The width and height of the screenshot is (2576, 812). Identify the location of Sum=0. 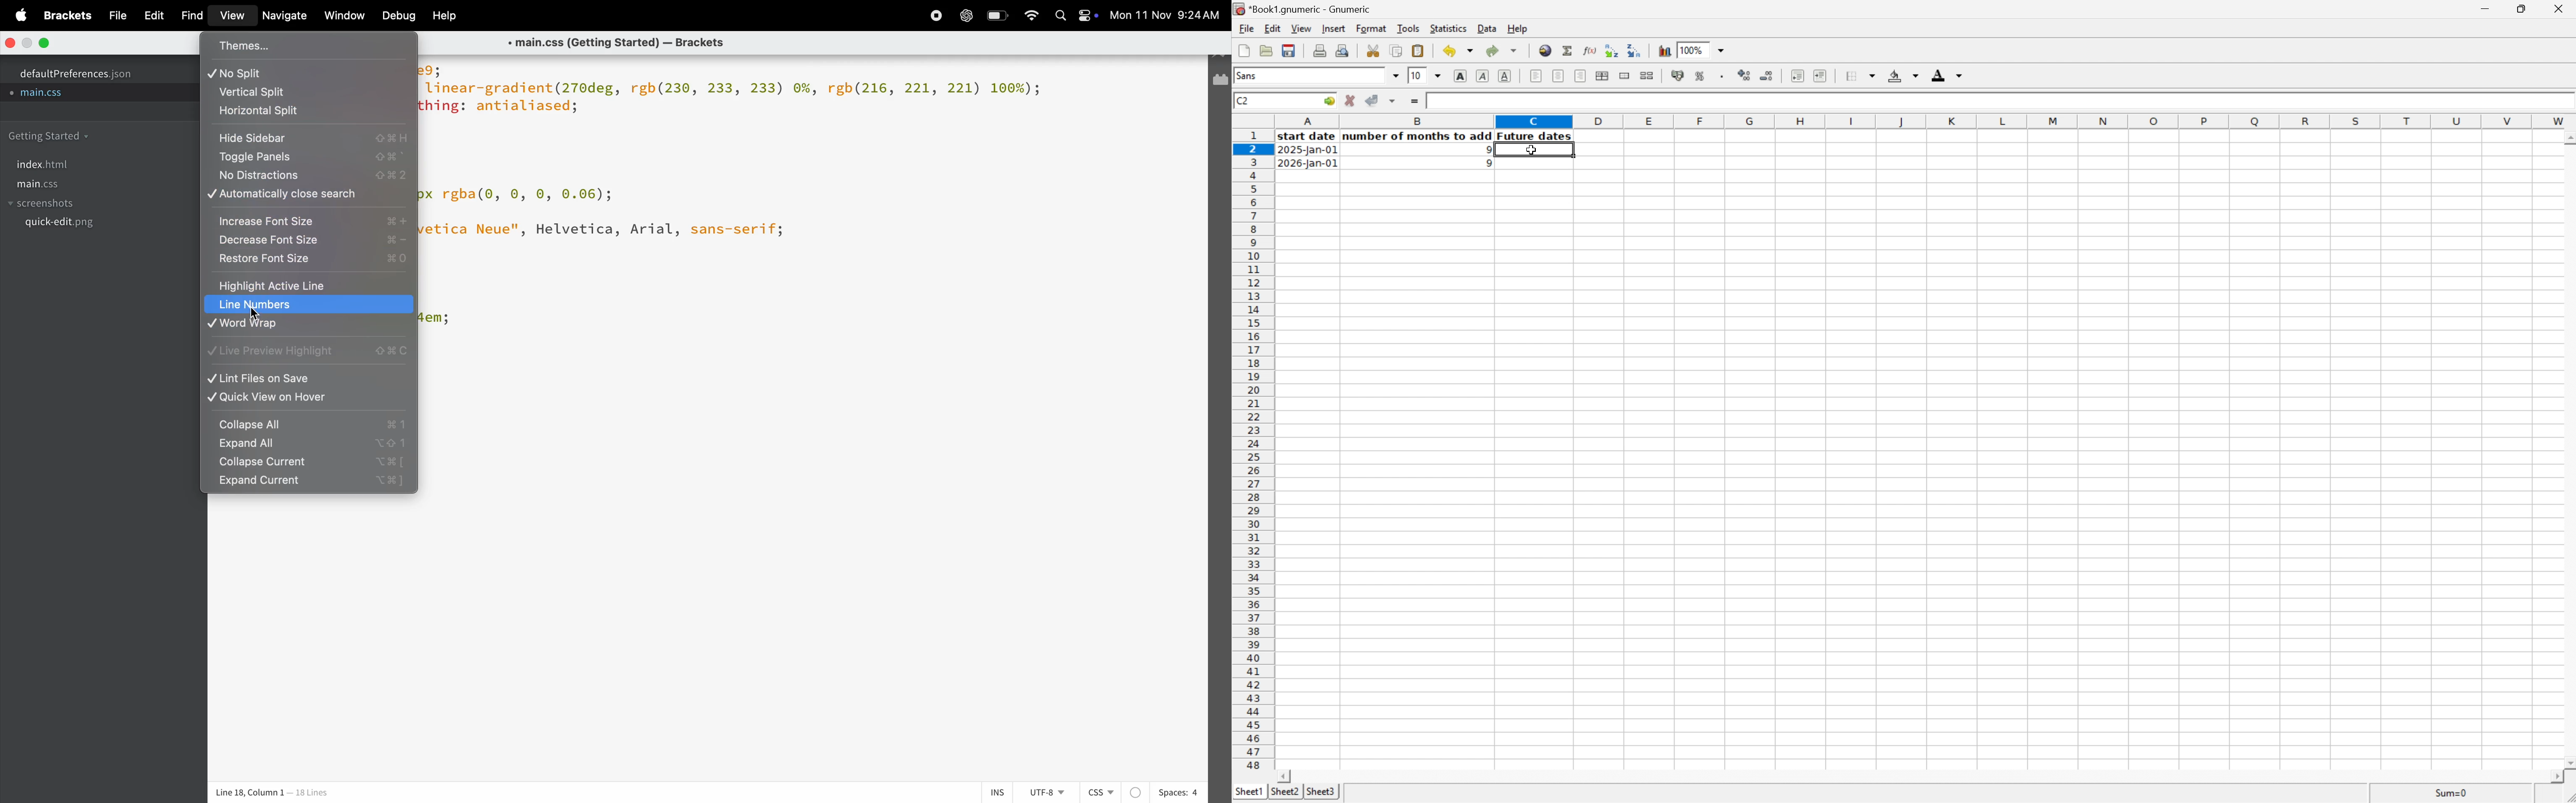
(2452, 792).